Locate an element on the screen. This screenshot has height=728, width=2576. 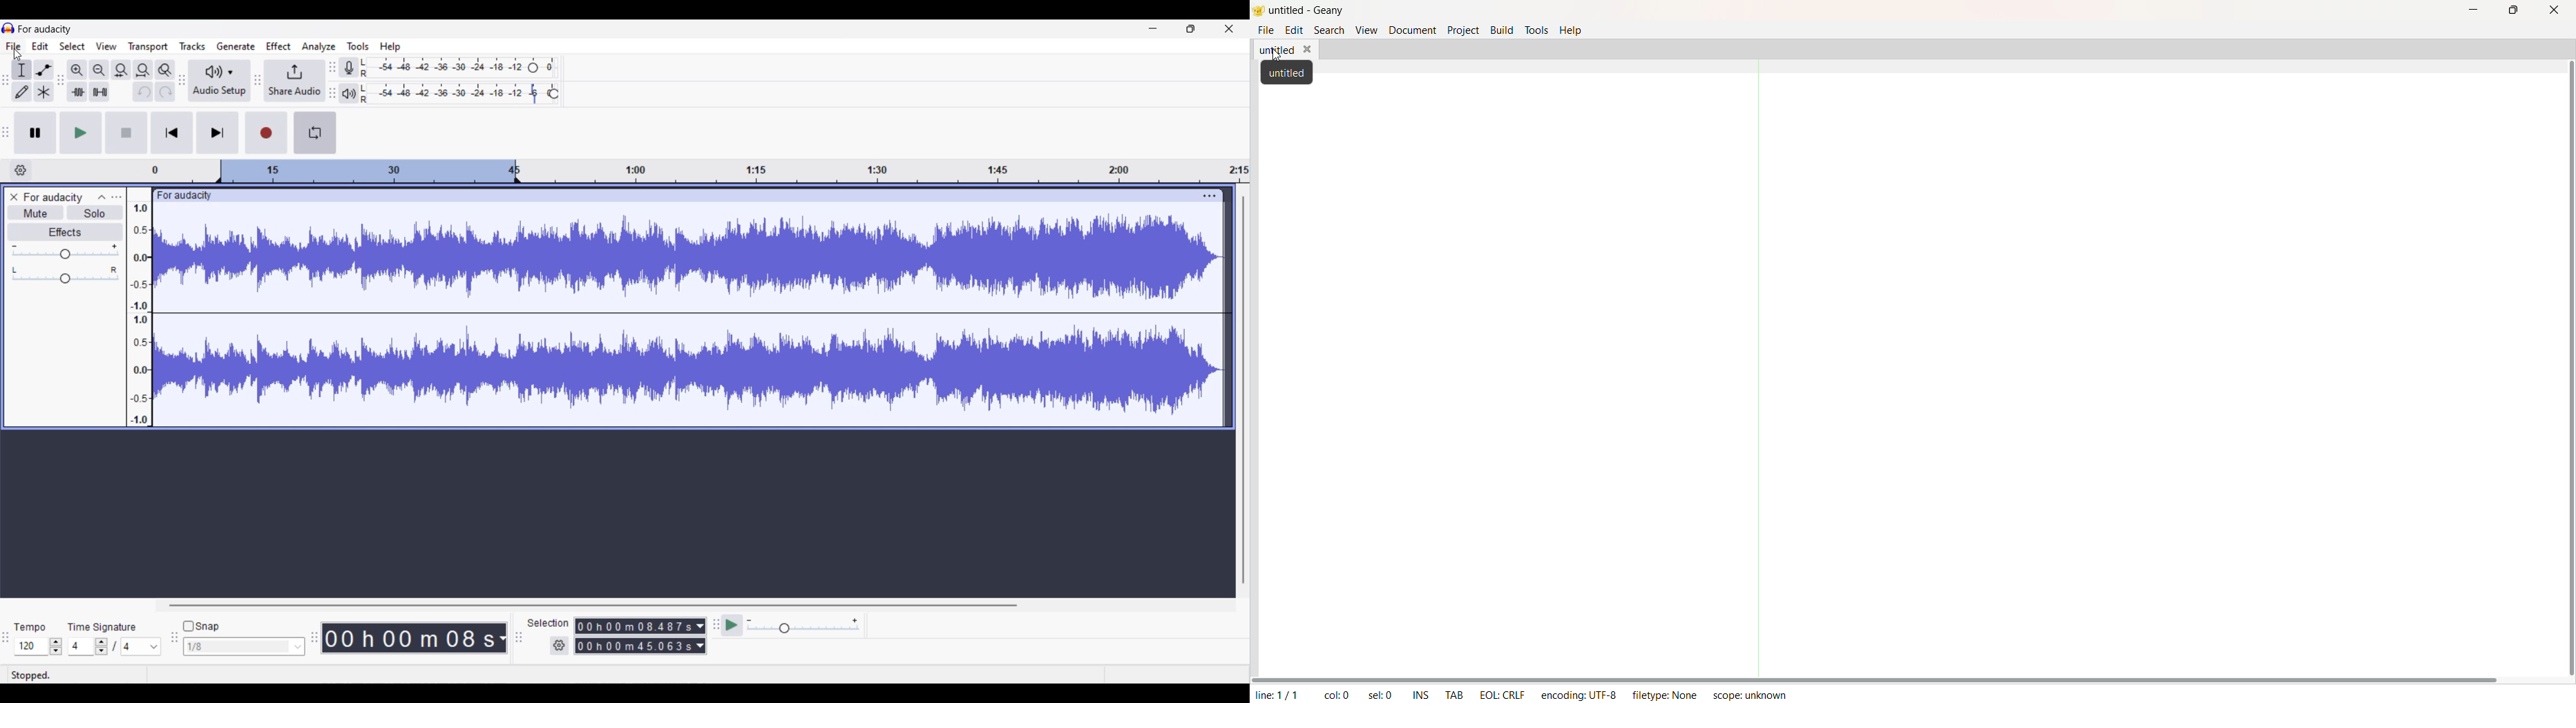
Selection settings is located at coordinates (560, 646).